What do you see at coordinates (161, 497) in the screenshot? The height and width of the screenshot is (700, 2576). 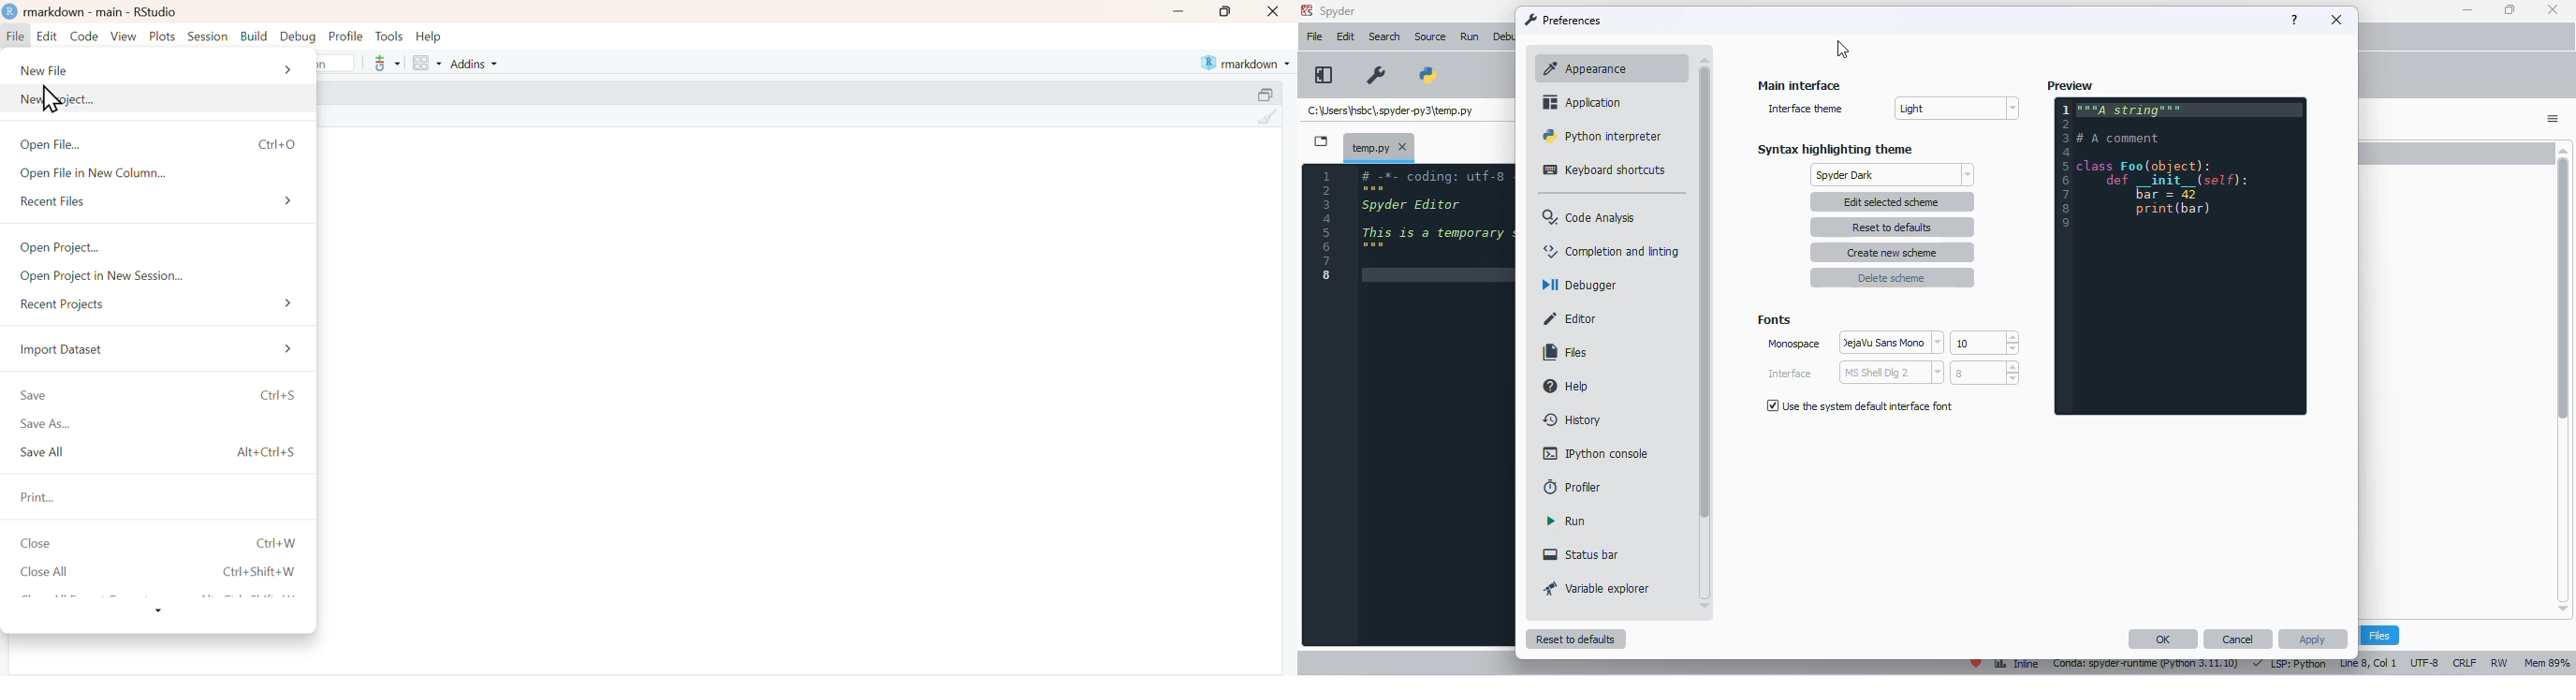 I see `print` at bounding box center [161, 497].